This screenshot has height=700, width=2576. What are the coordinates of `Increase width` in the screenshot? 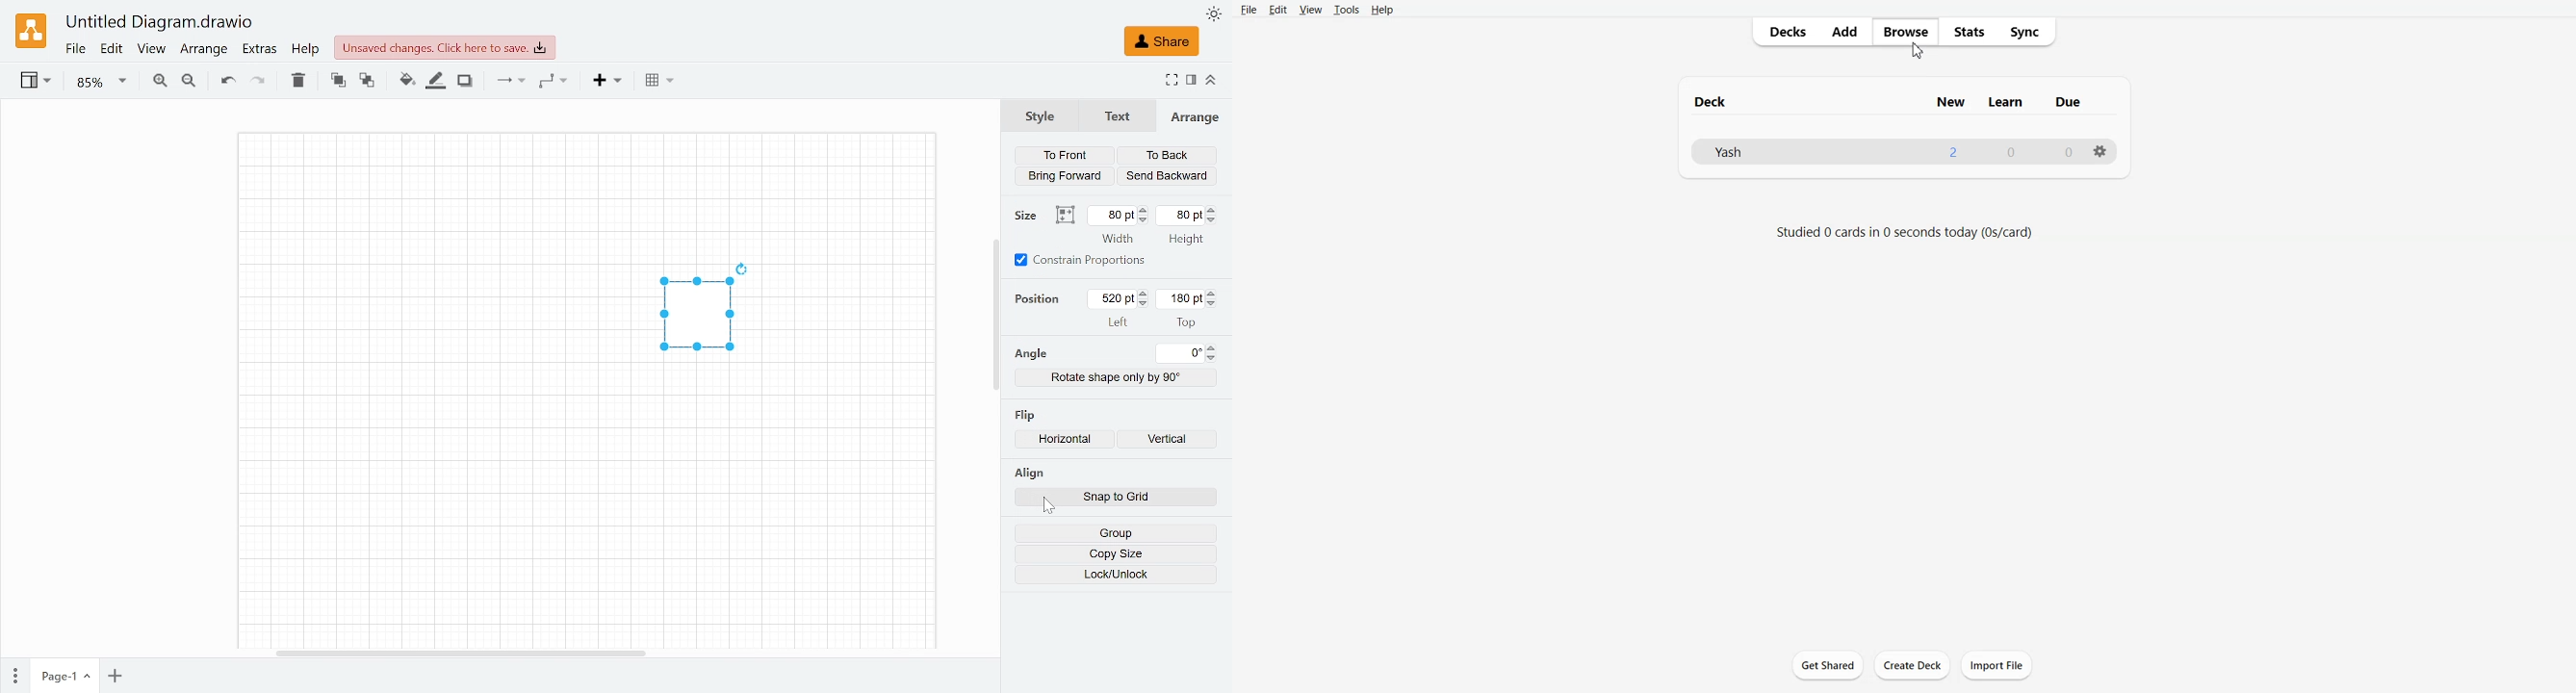 It's located at (1145, 210).